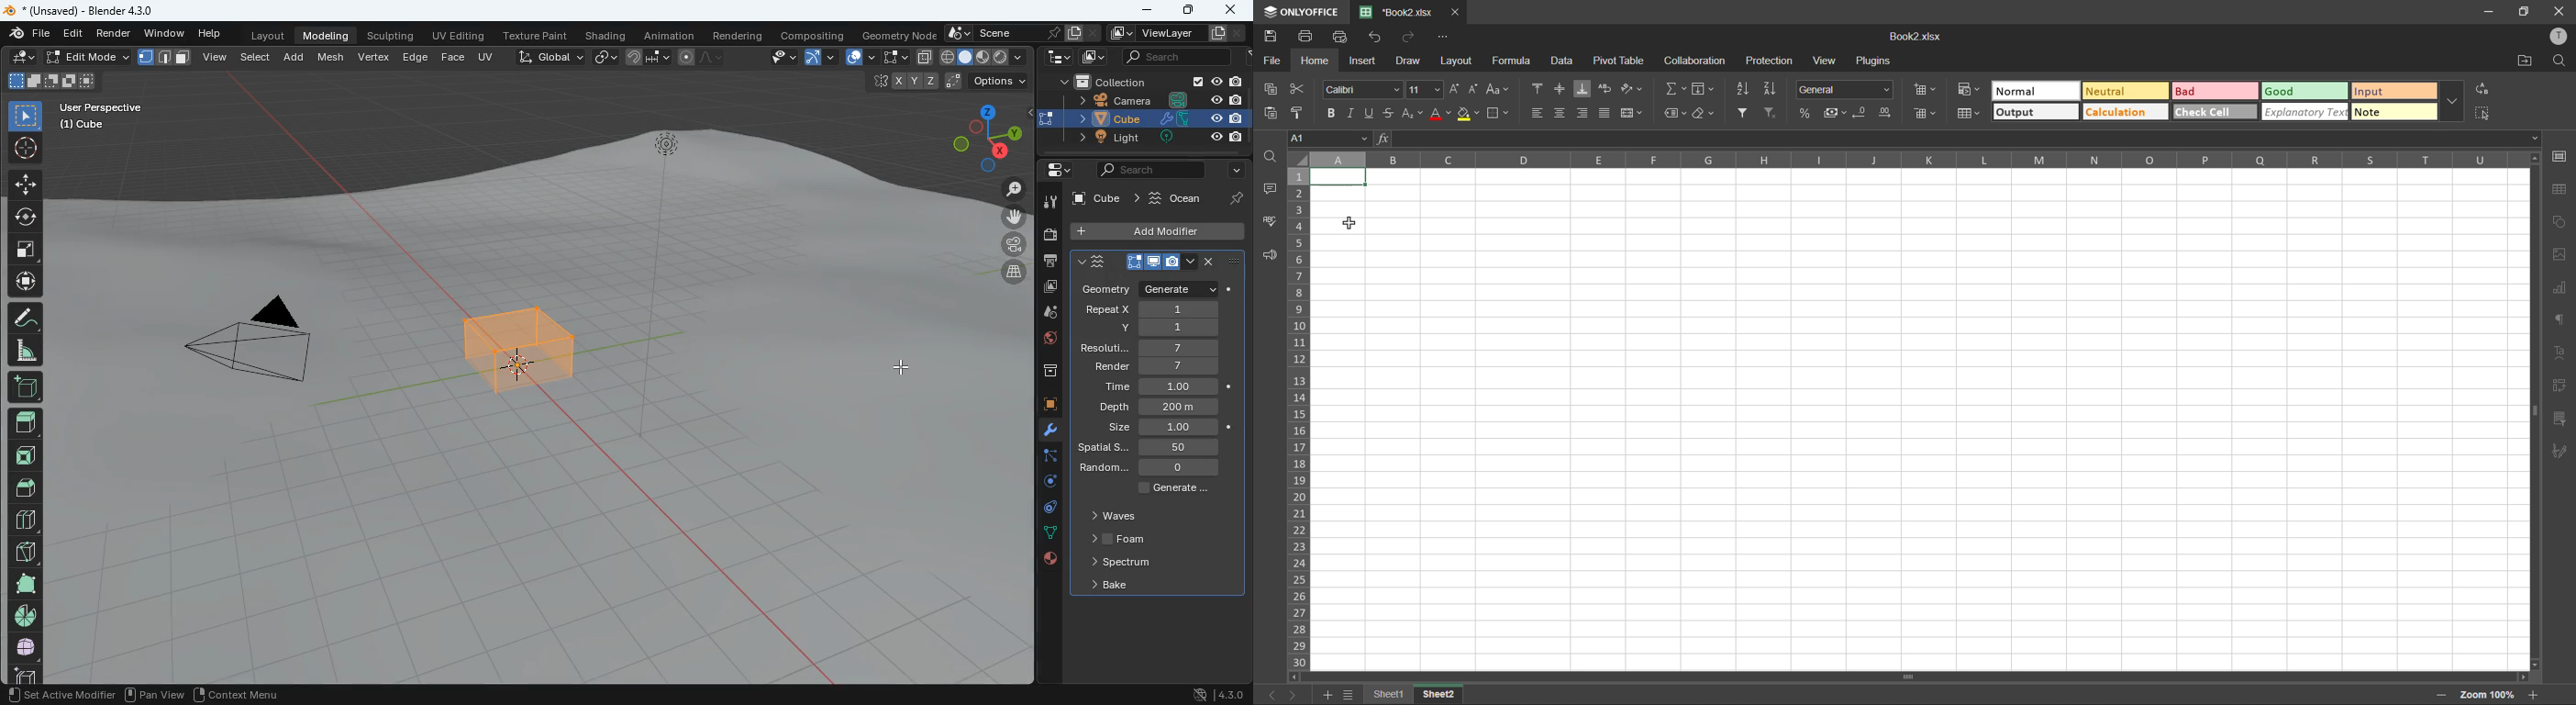 Image resolution: width=2576 pixels, height=728 pixels. Describe the element at coordinates (1044, 509) in the screenshot. I see `controls` at that location.